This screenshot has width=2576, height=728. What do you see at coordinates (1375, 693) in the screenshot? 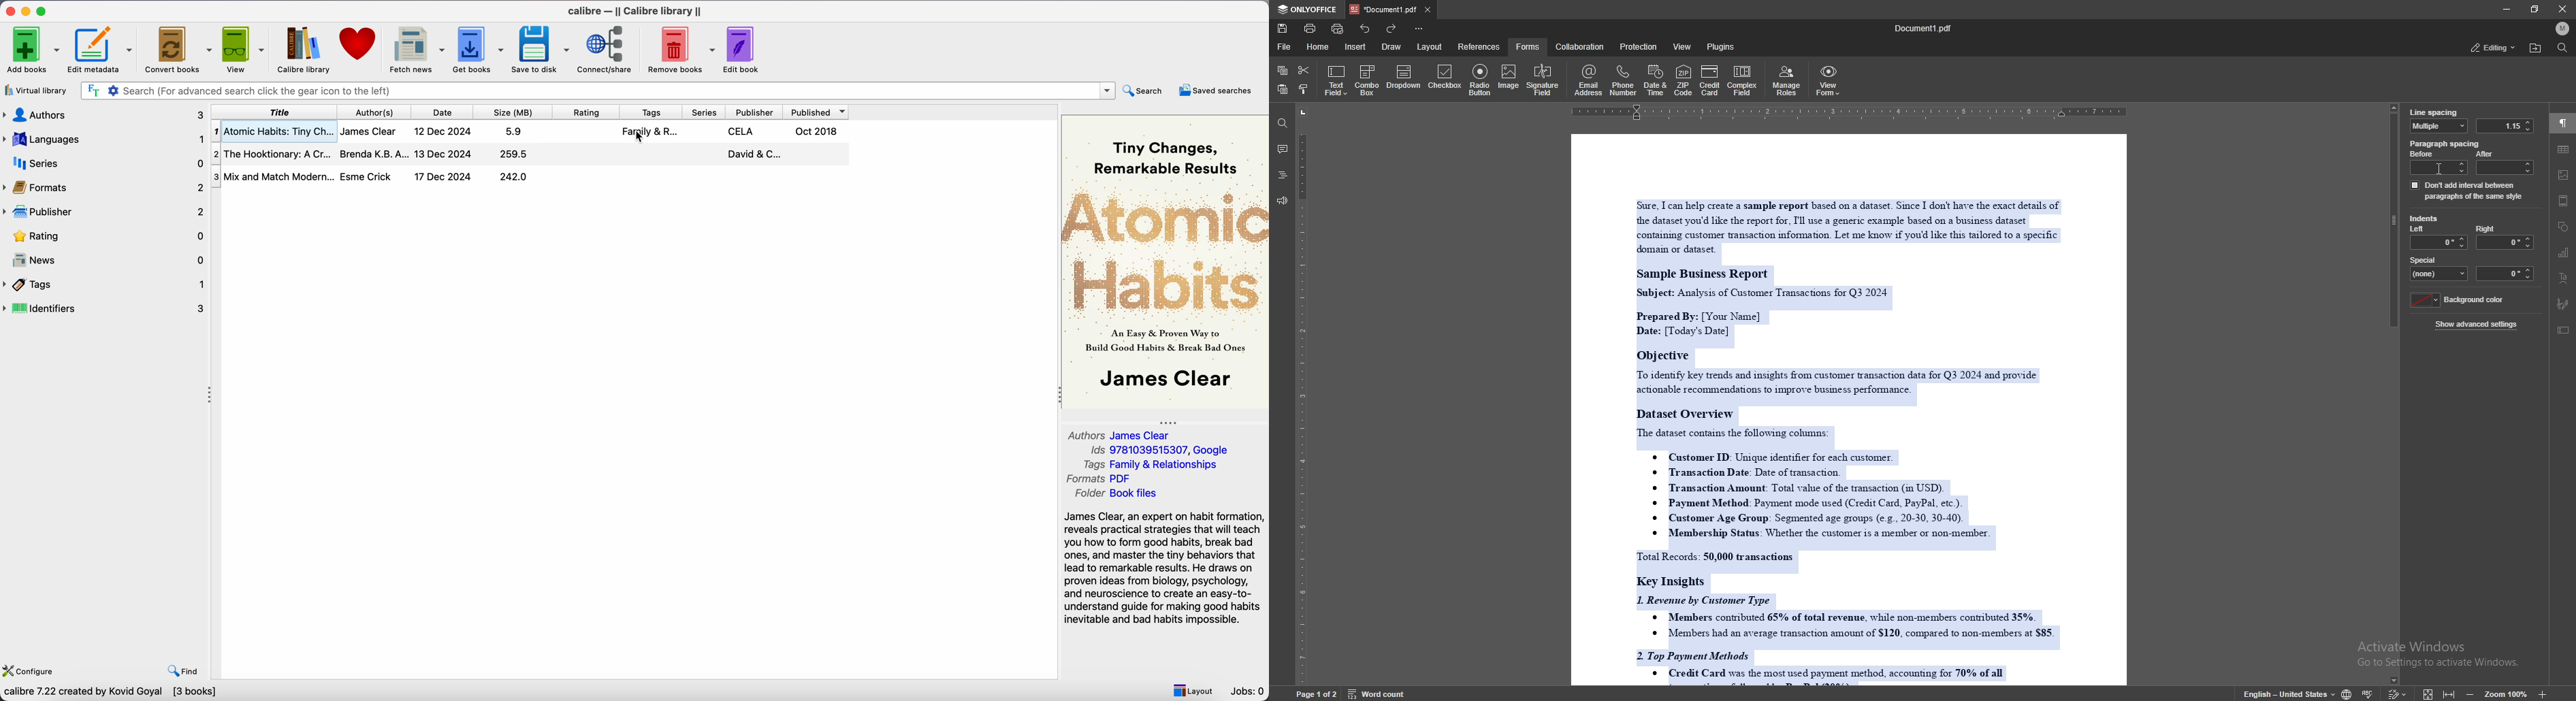
I see `word count` at bounding box center [1375, 693].